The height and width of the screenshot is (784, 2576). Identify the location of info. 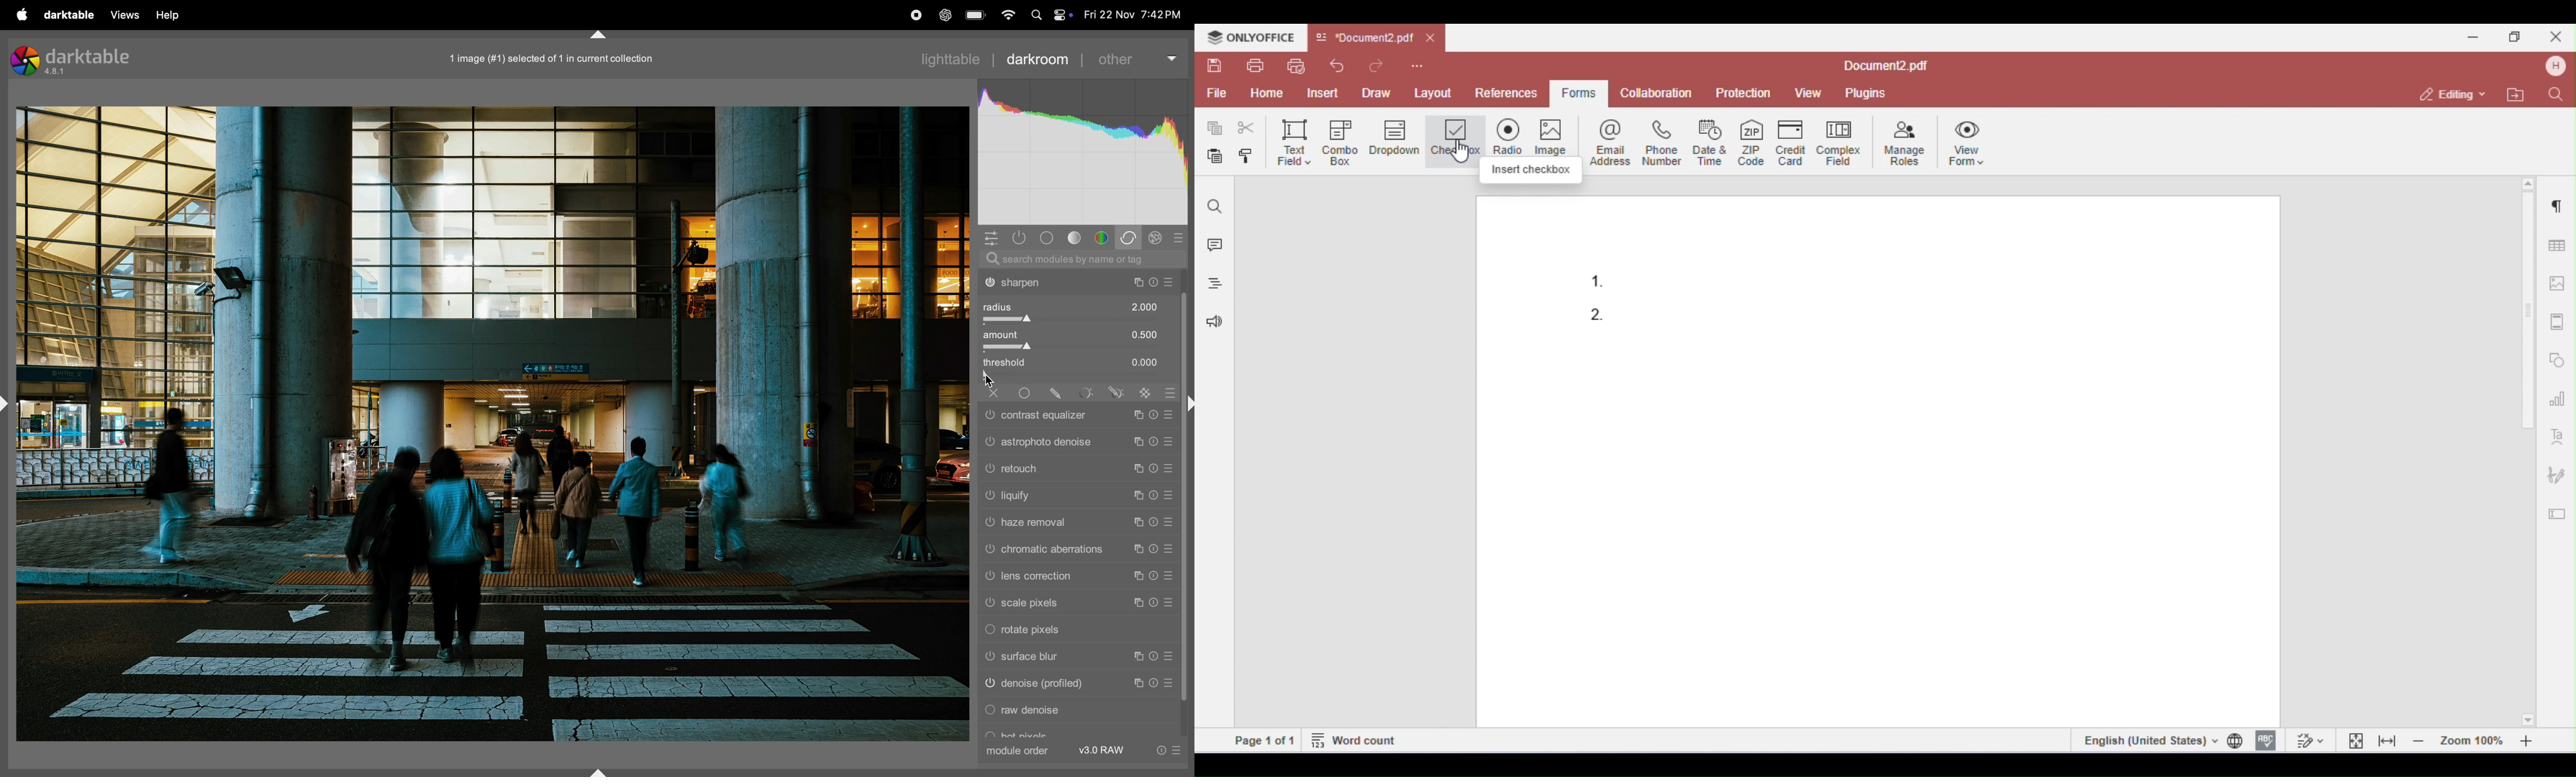
(1168, 750).